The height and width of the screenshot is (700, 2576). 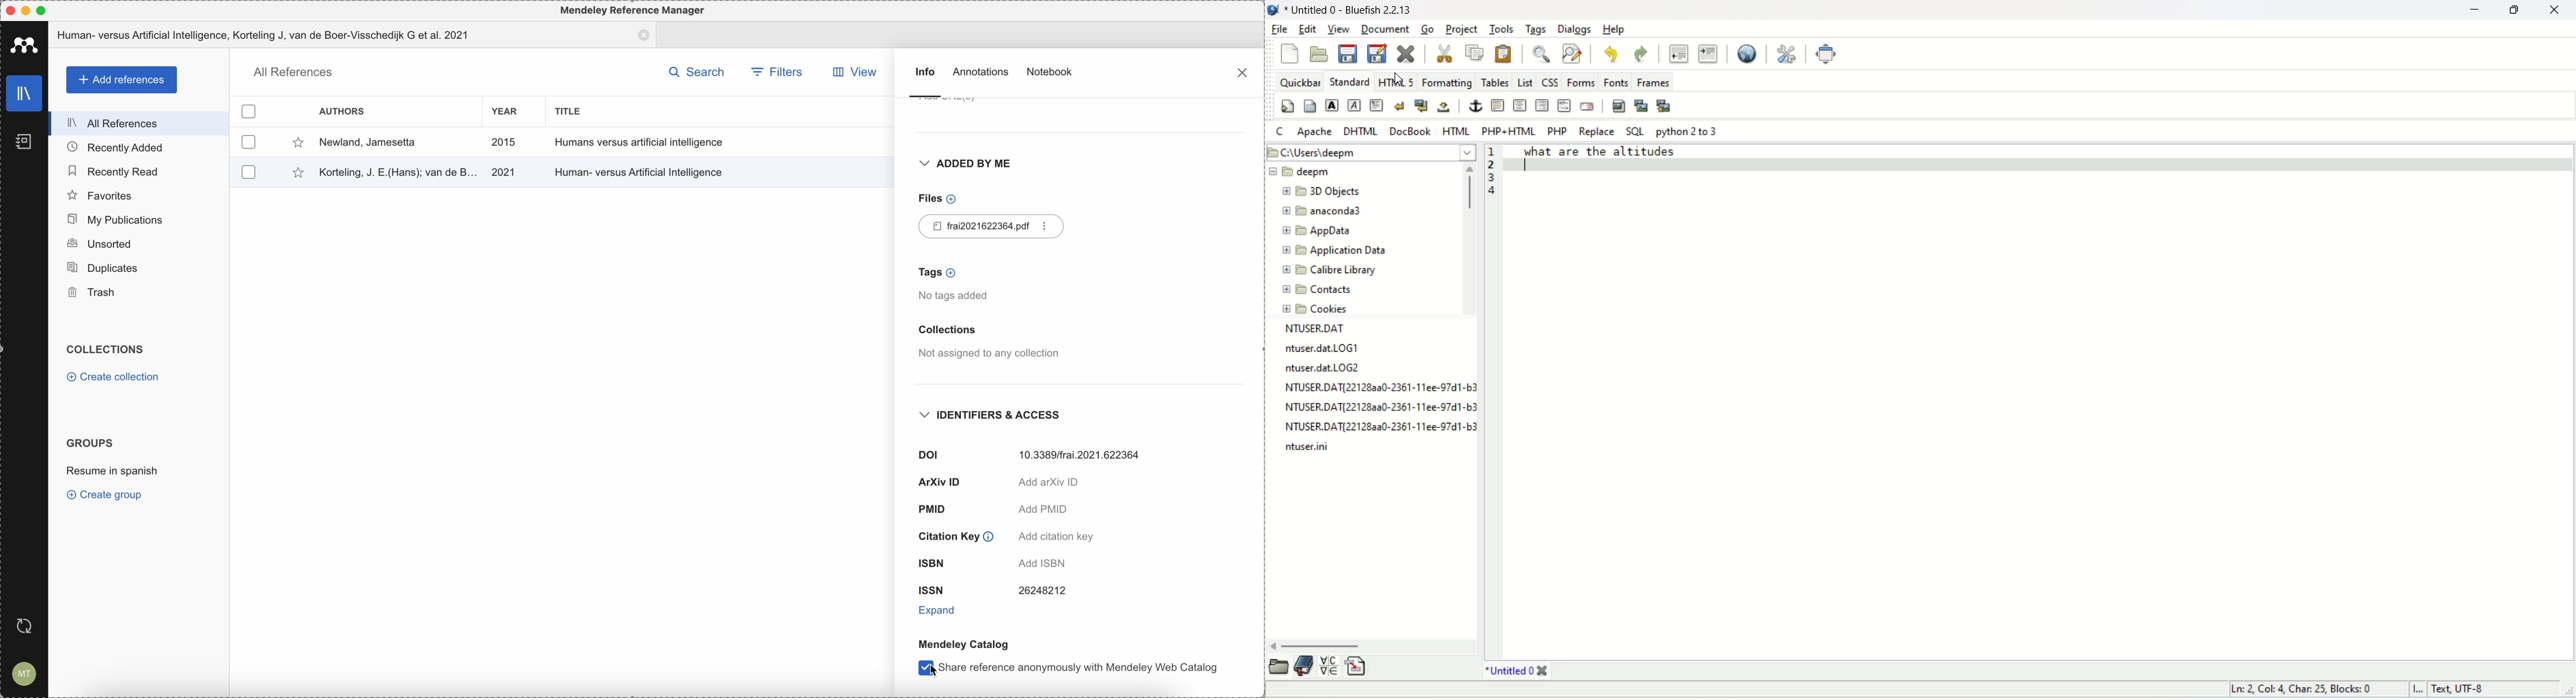 What do you see at coordinates (353, 35) in the screenshot?
I see `Human versus Artificial Intelligence, Korteling J; van de Boer-Vesschedjk et al. 2021` at bounding box center [353, 35].